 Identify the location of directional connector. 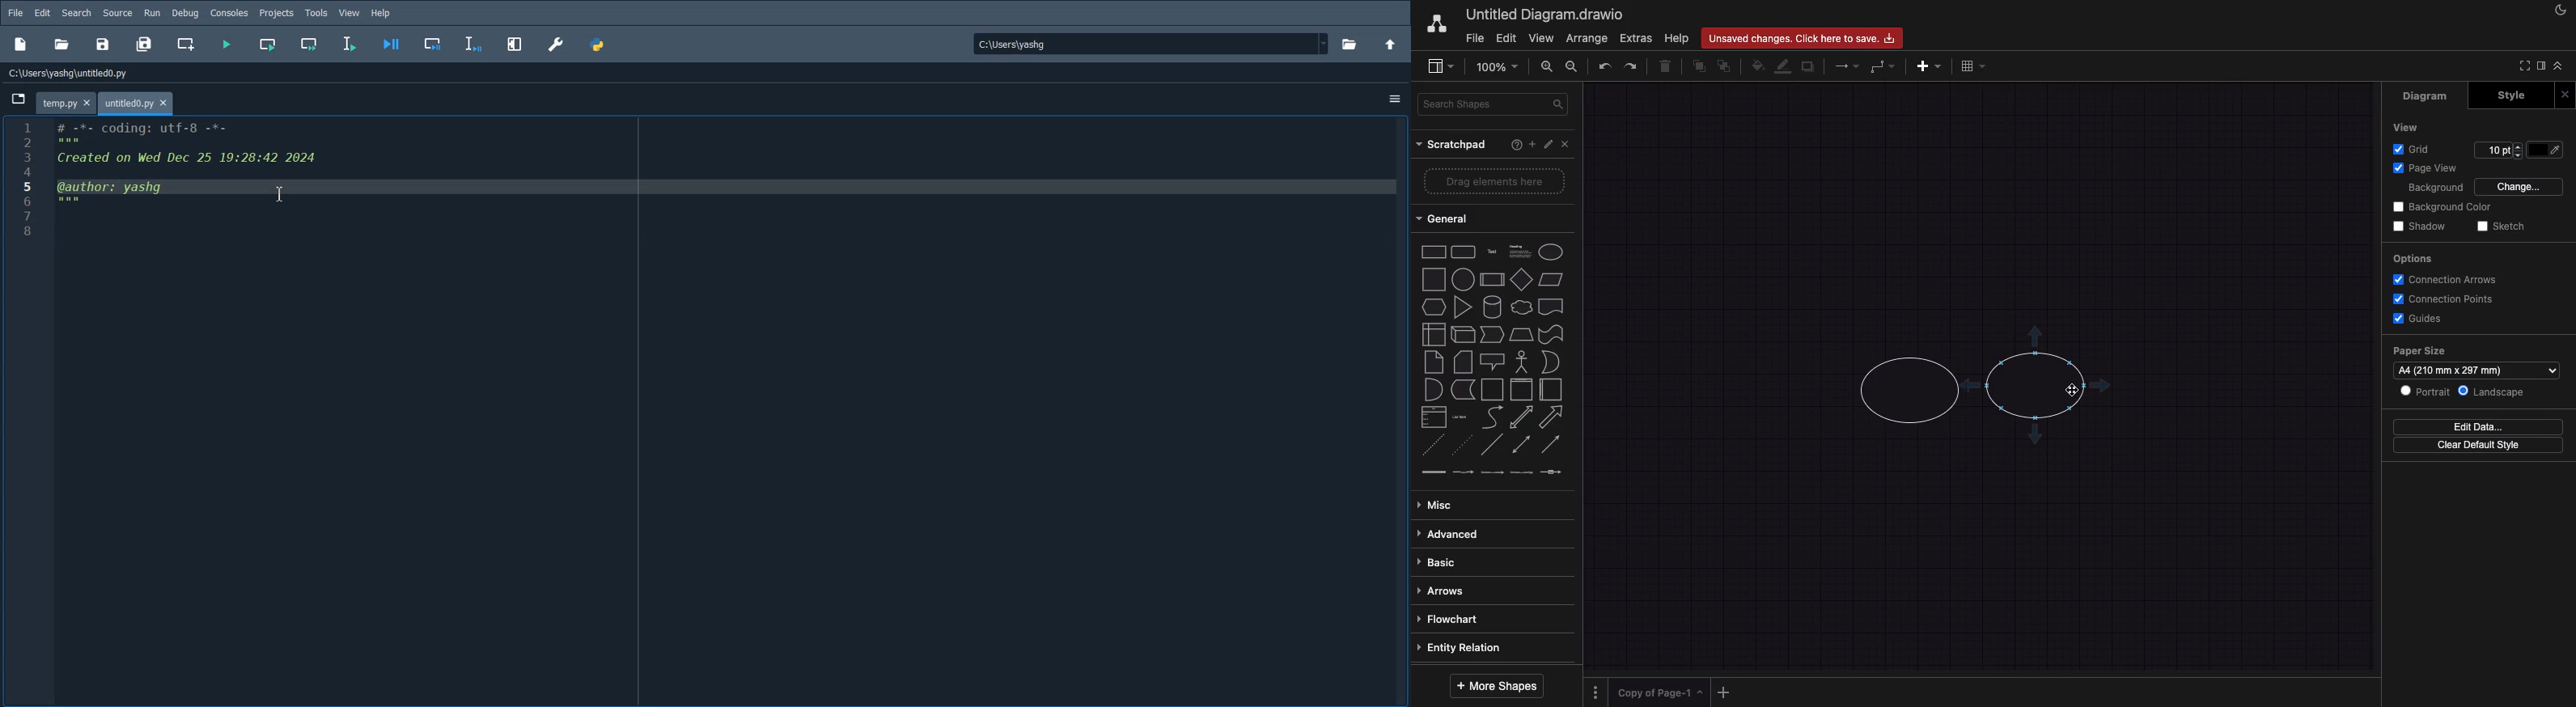
(1551, 446).